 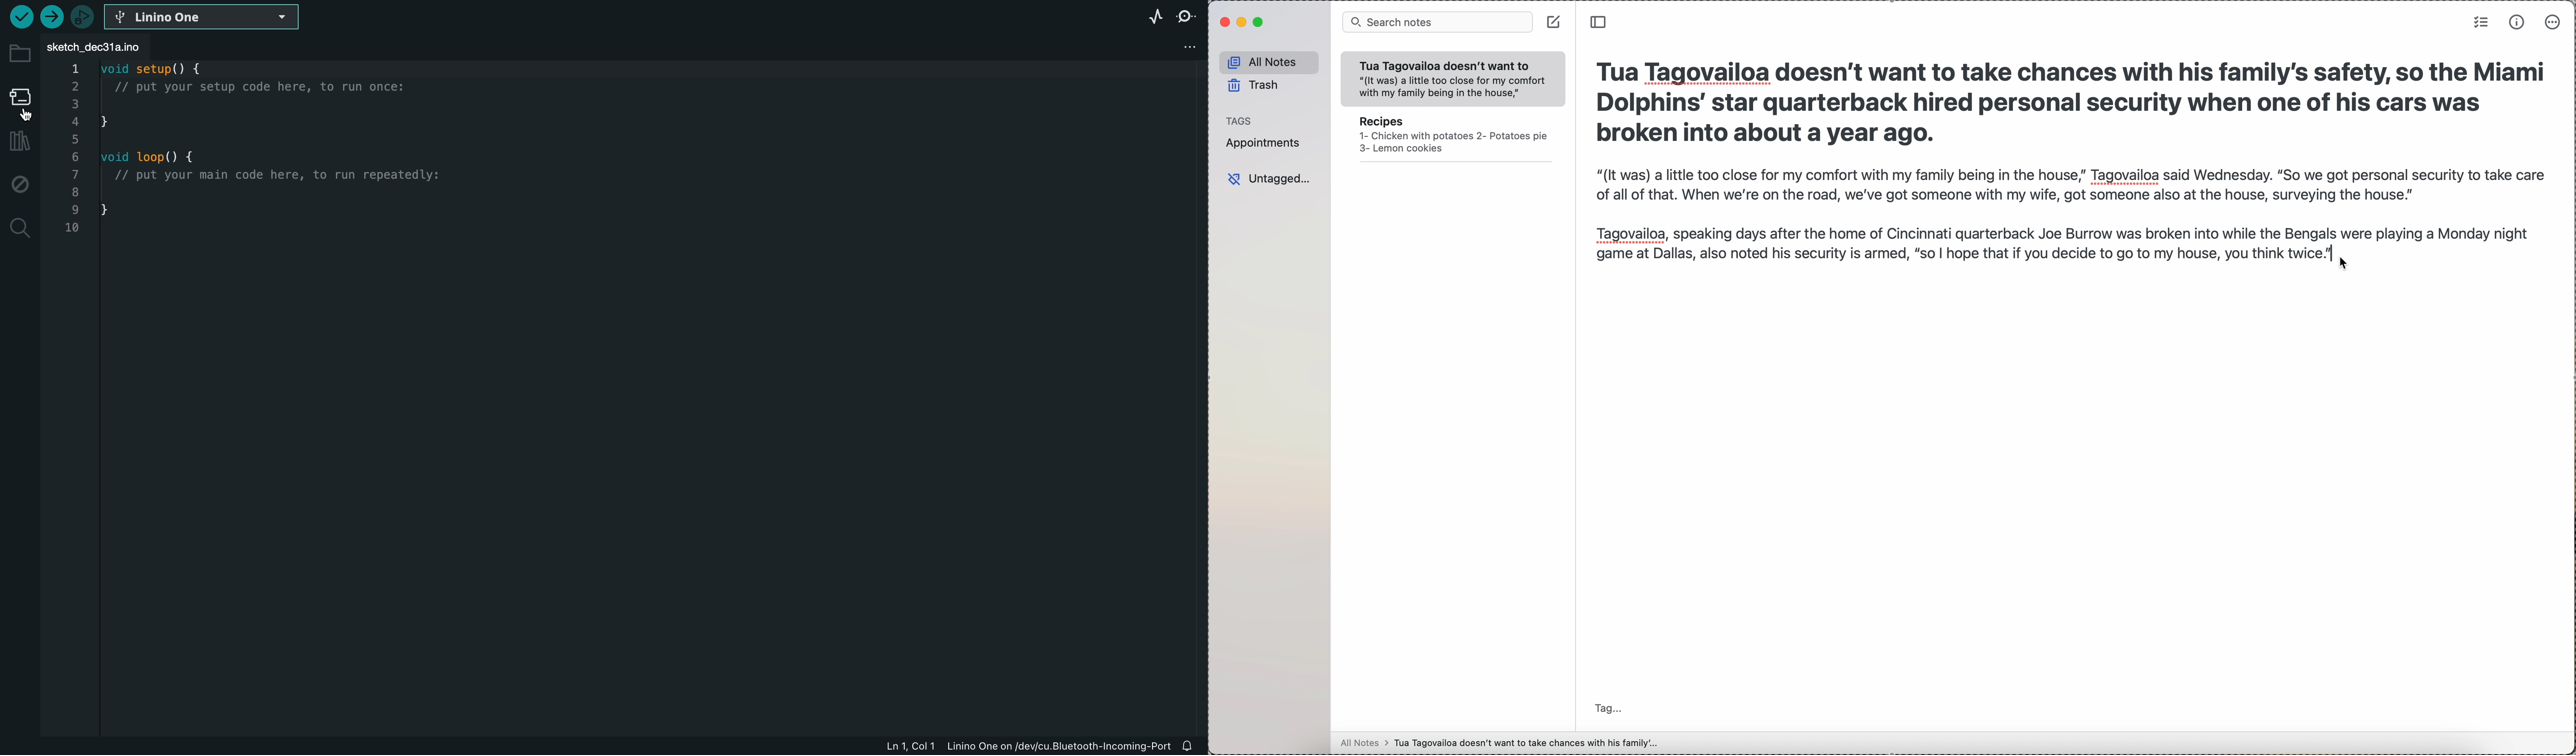 I want to click on toggle sidebar, so click(x=1600, y=23).